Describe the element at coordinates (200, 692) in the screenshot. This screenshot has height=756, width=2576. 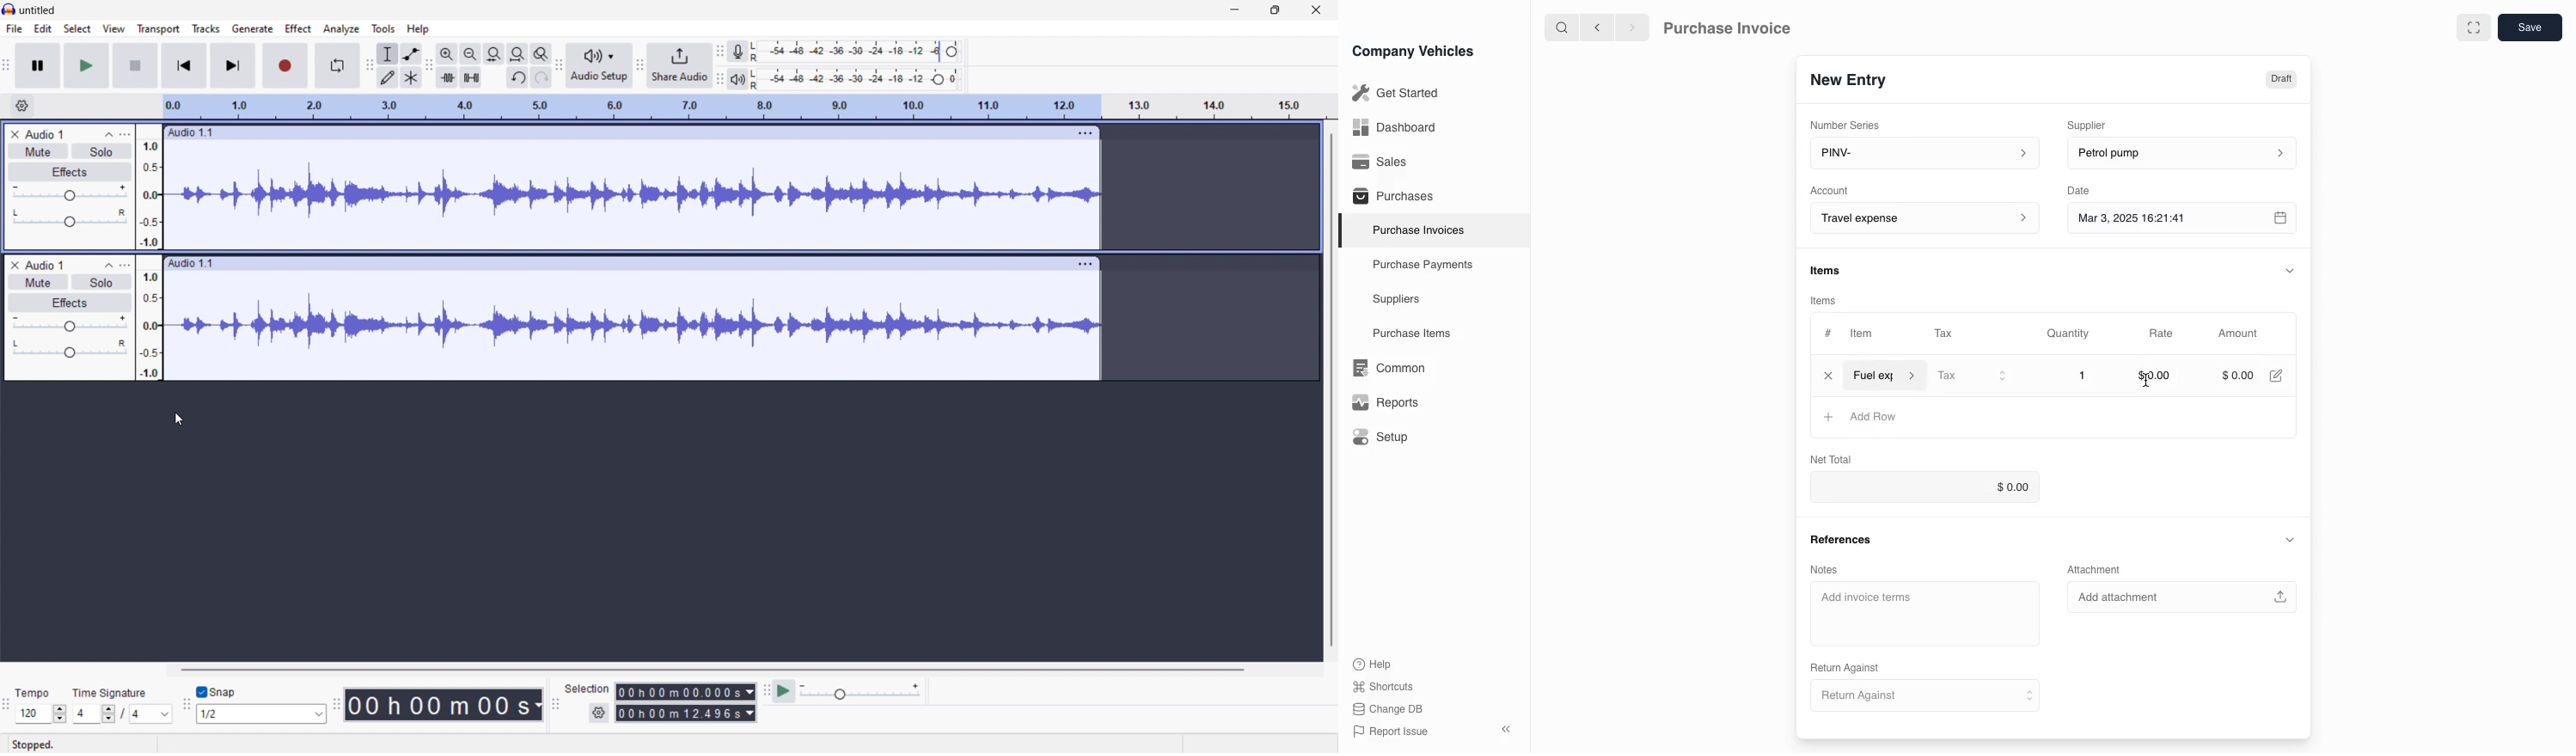
I see `Checkbox` at that location.